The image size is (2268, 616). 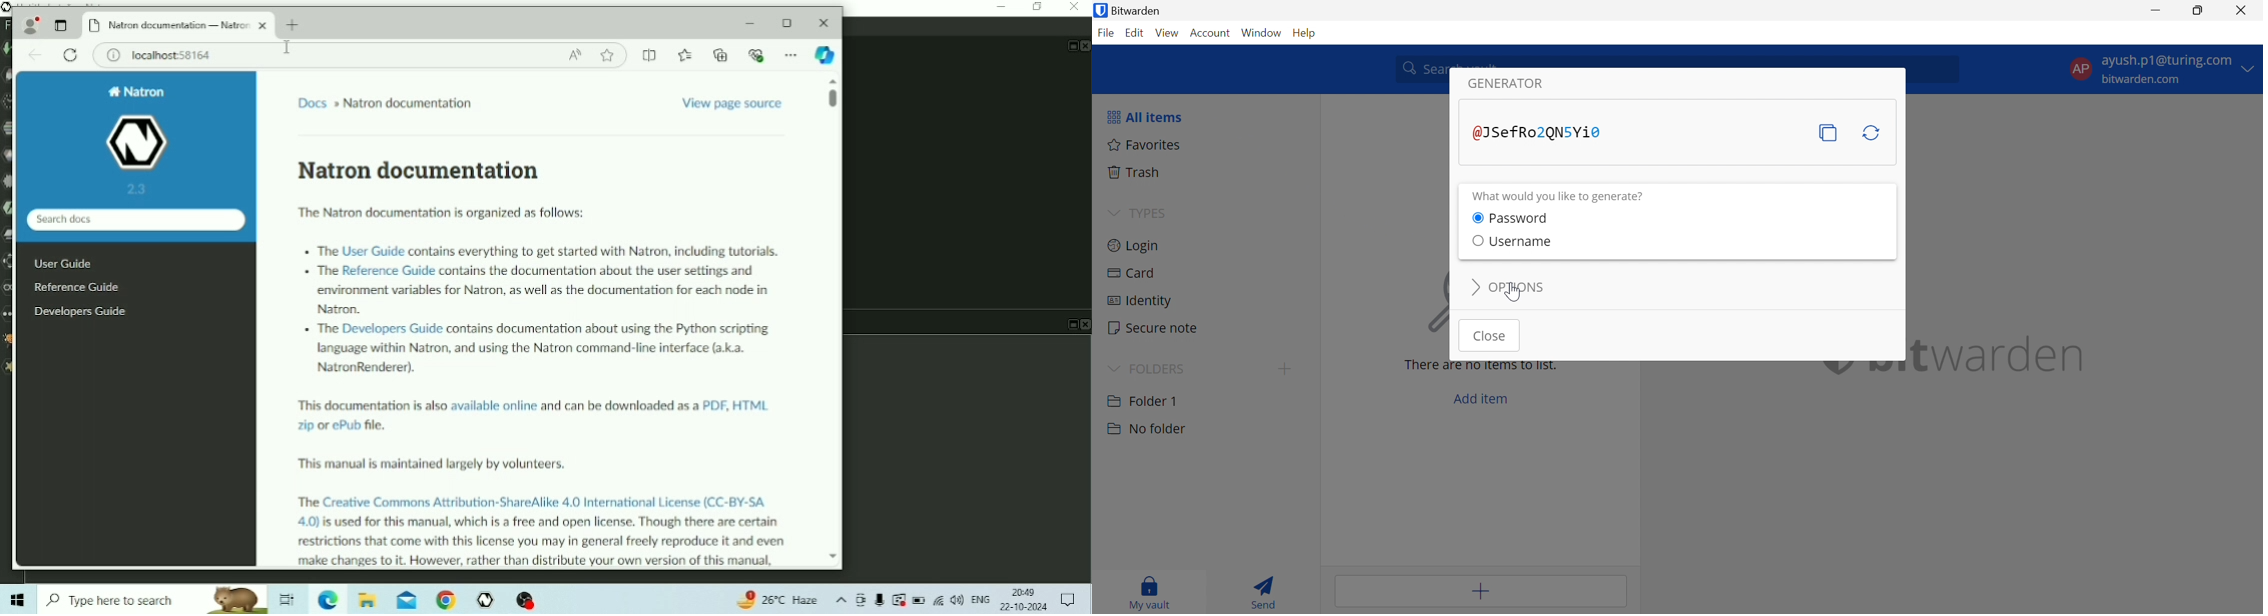 What do you see at coordinates (2199, 10) in the screenshot?
I see `Restore Down` at bounding box center [2199, 10].